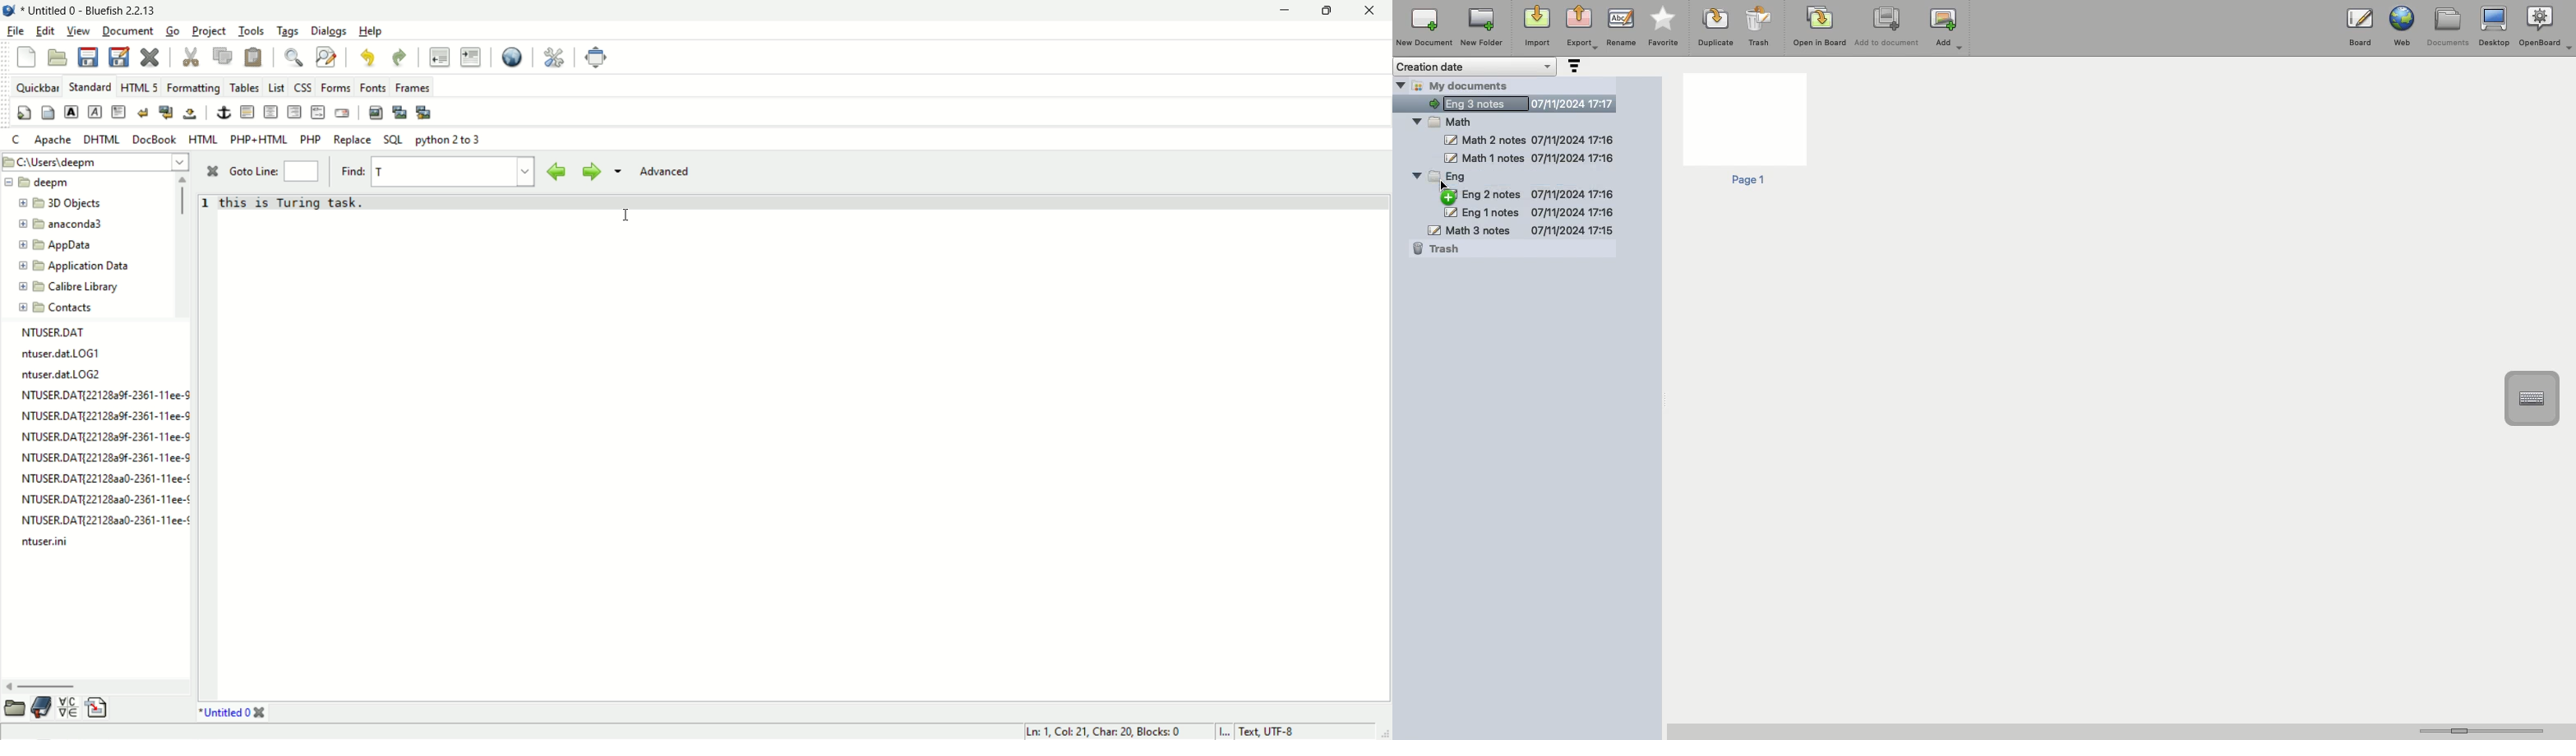 The height and width of the screenshot is (756, 2576). Describe the element at coordinates (183, 244) in the screenshot. I see `scroll bar` at that location.